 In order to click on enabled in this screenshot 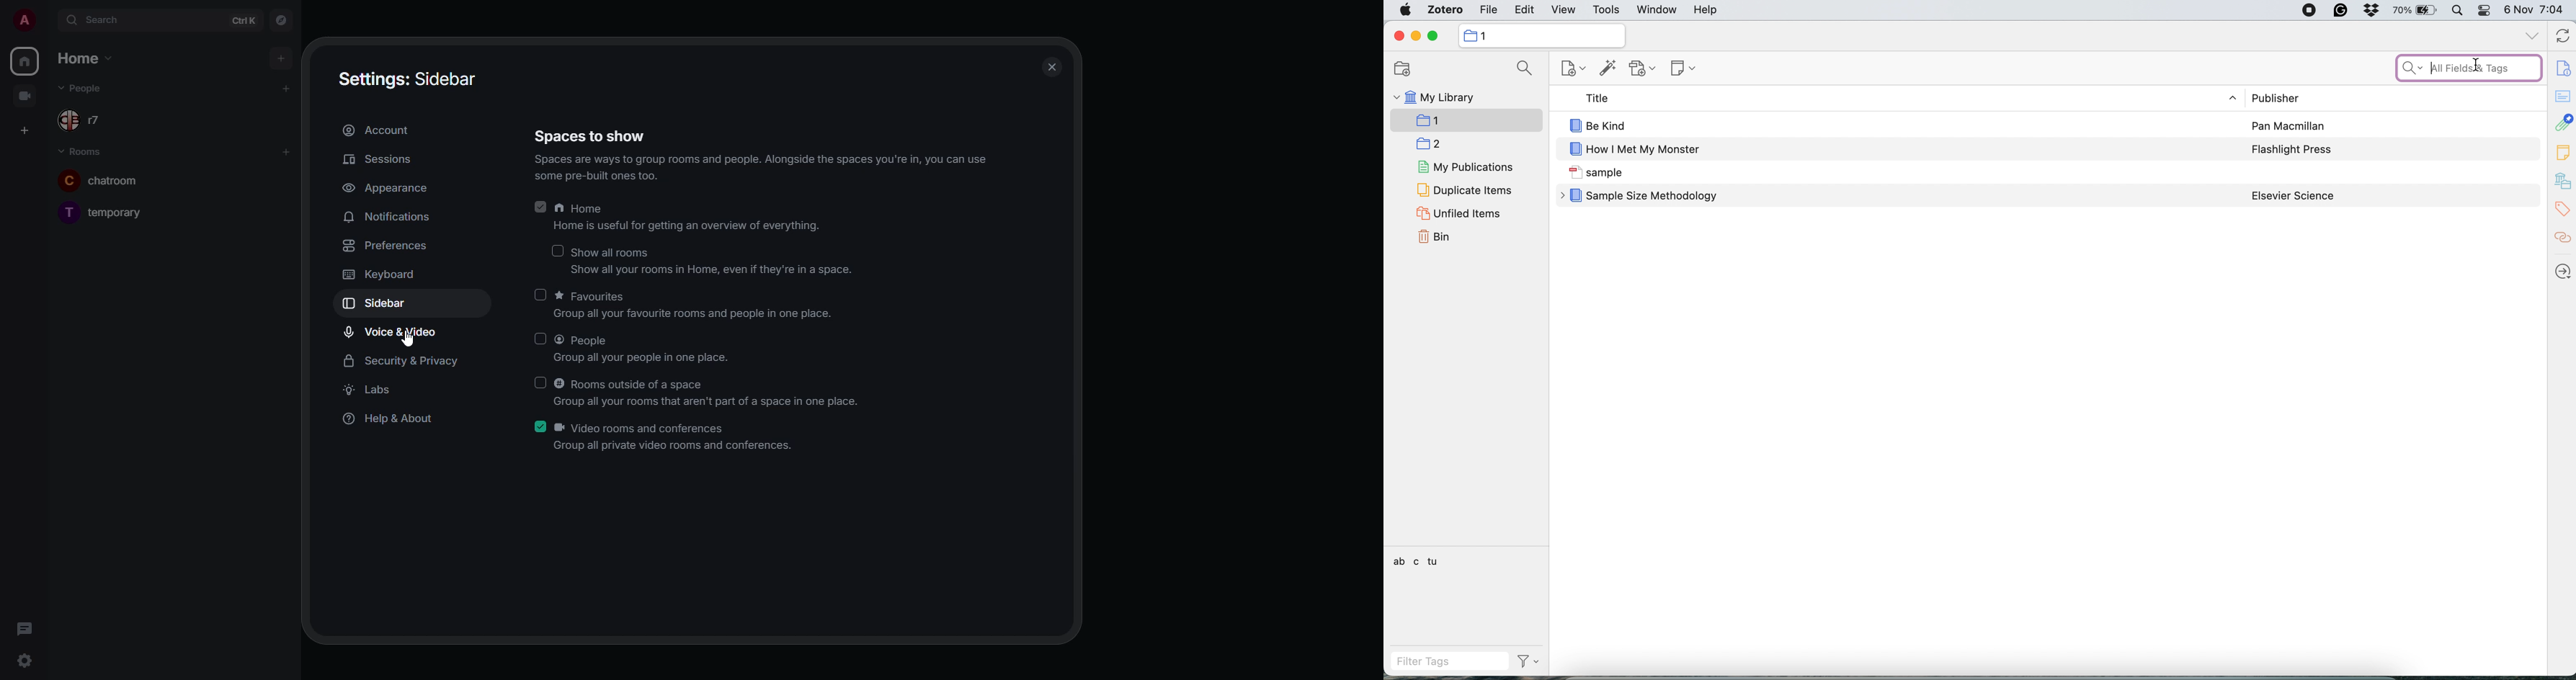, I will do `click(539, 208)`.